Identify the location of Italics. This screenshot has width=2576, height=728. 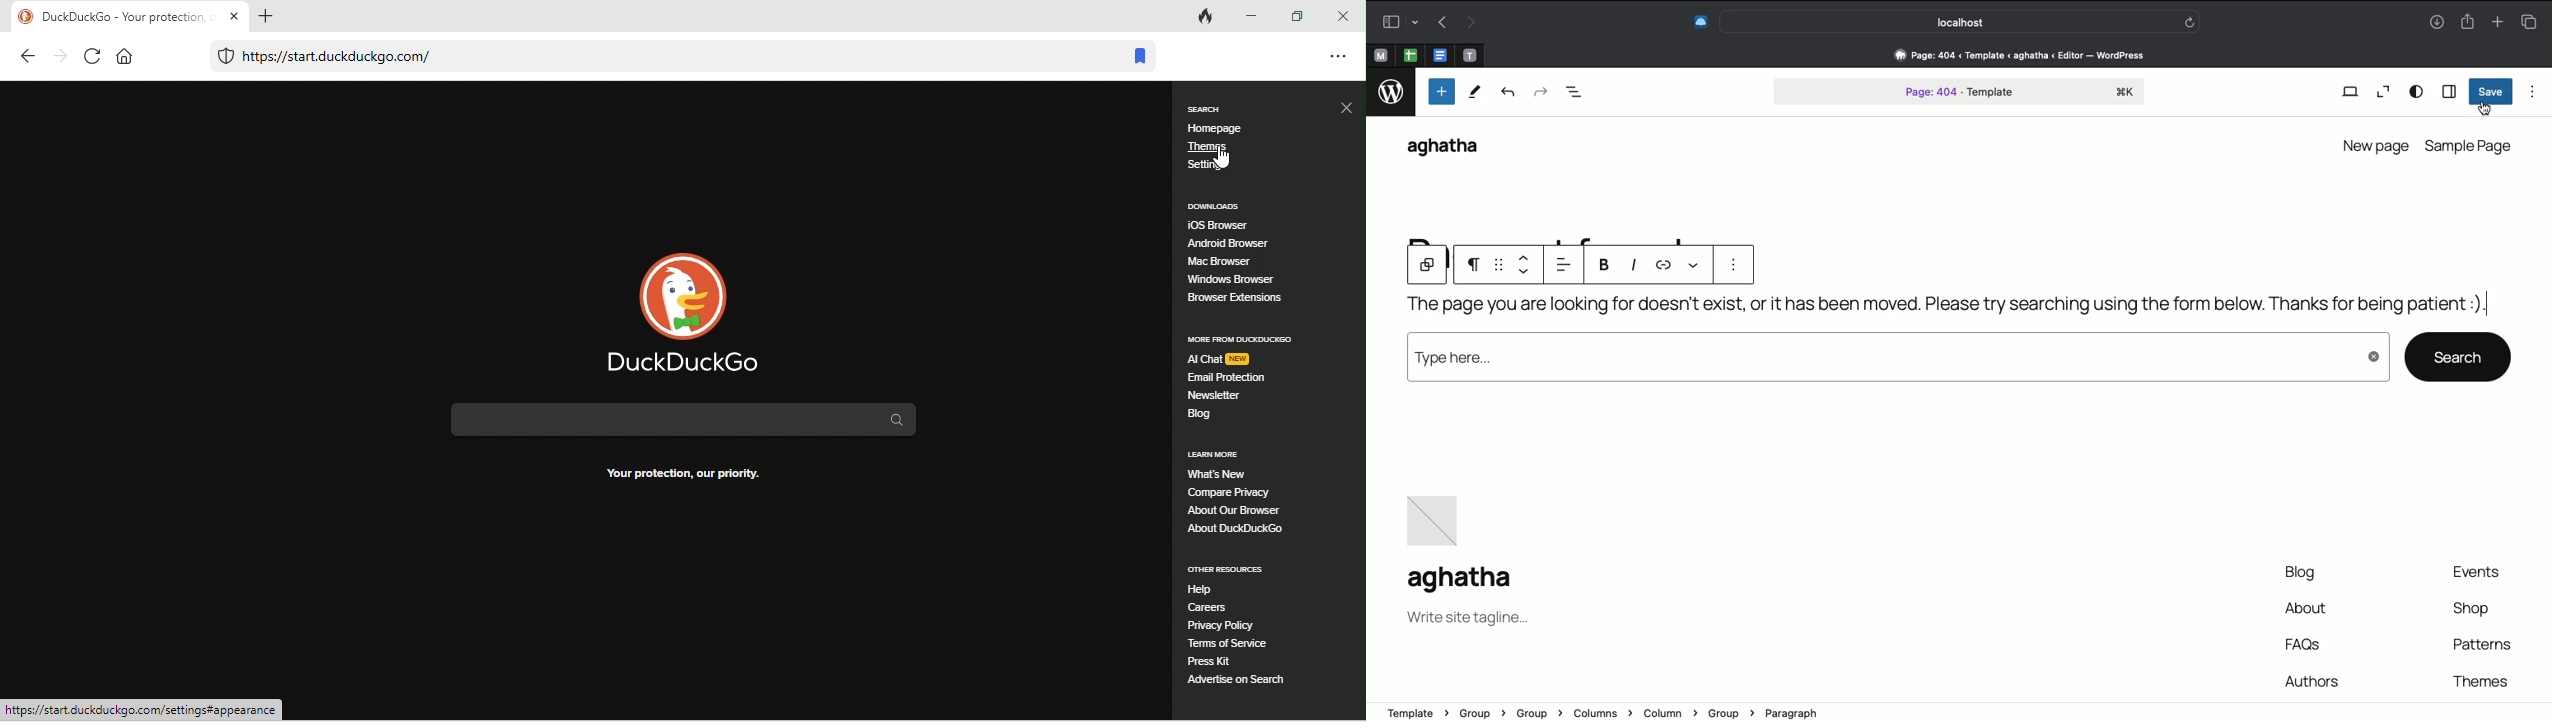
(1636, 265).